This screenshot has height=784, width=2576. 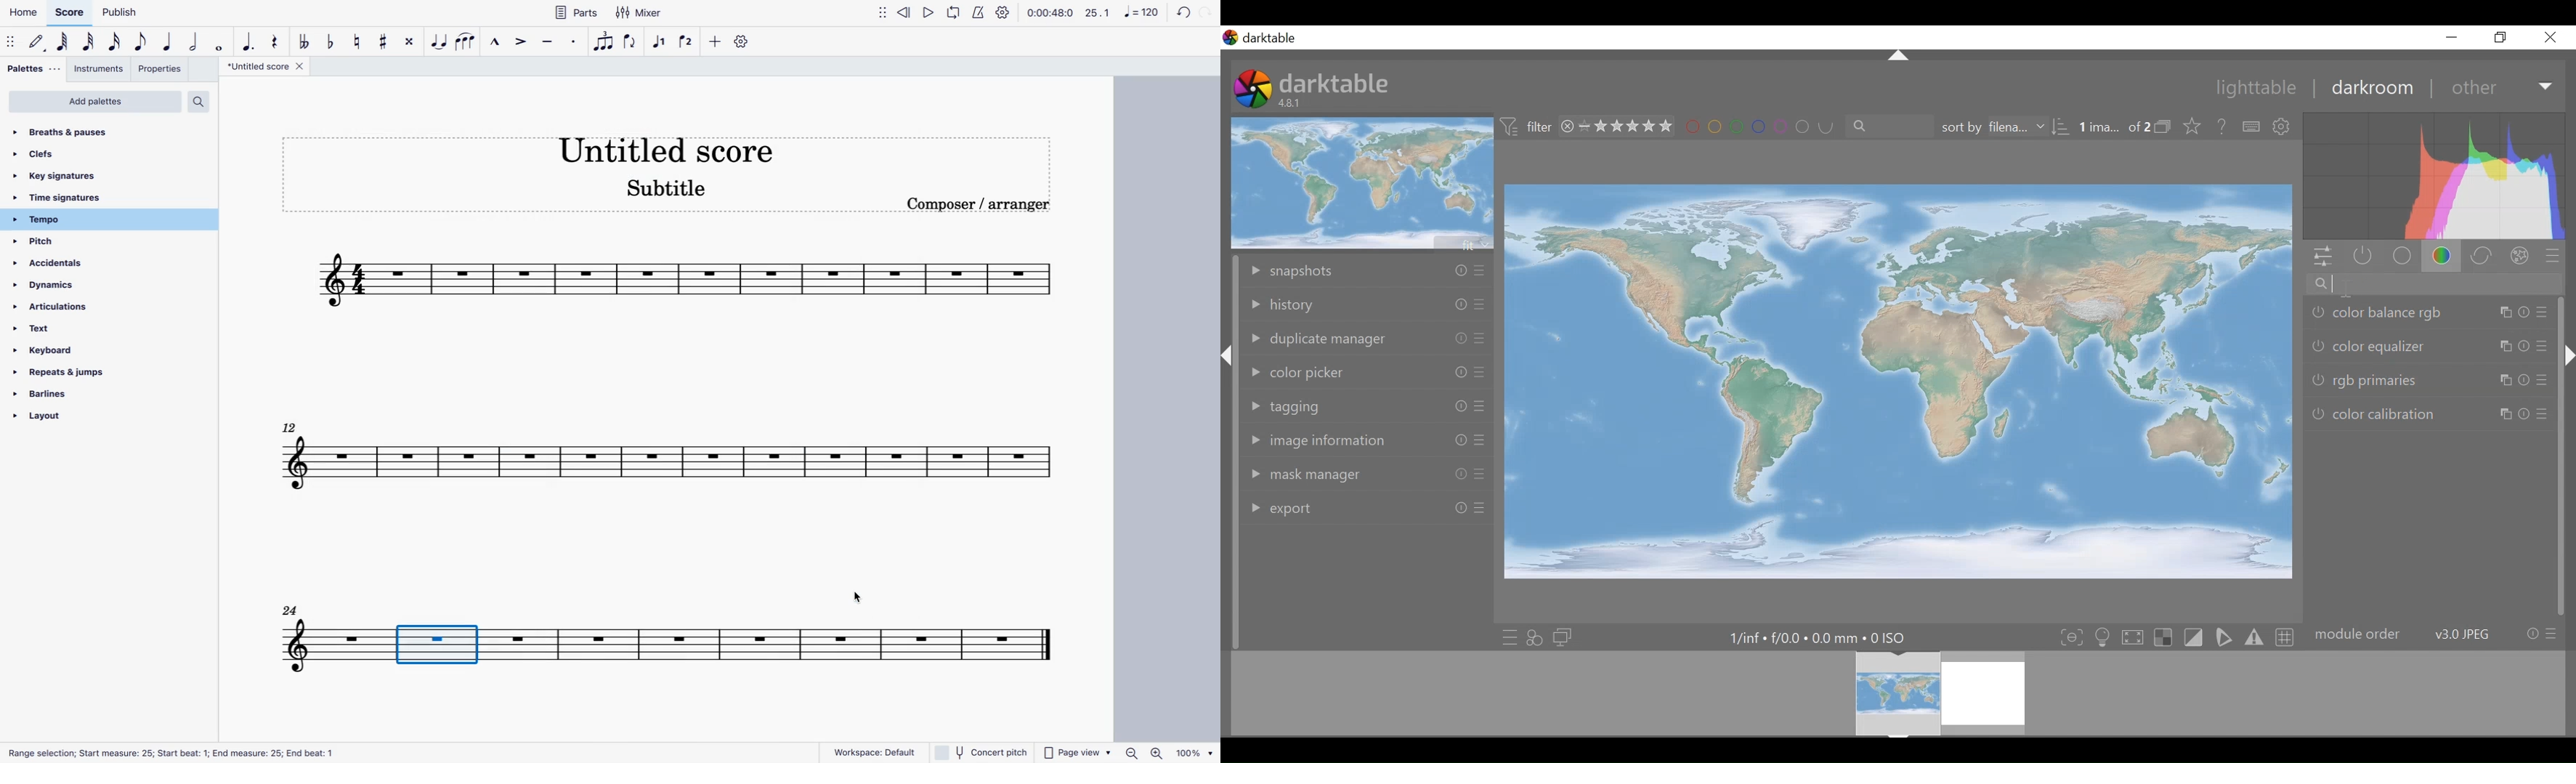 What do you see at coordinates (2432, 314) in the screenshot?
I see `color balance rgb` at bounding box center [2432, 314].